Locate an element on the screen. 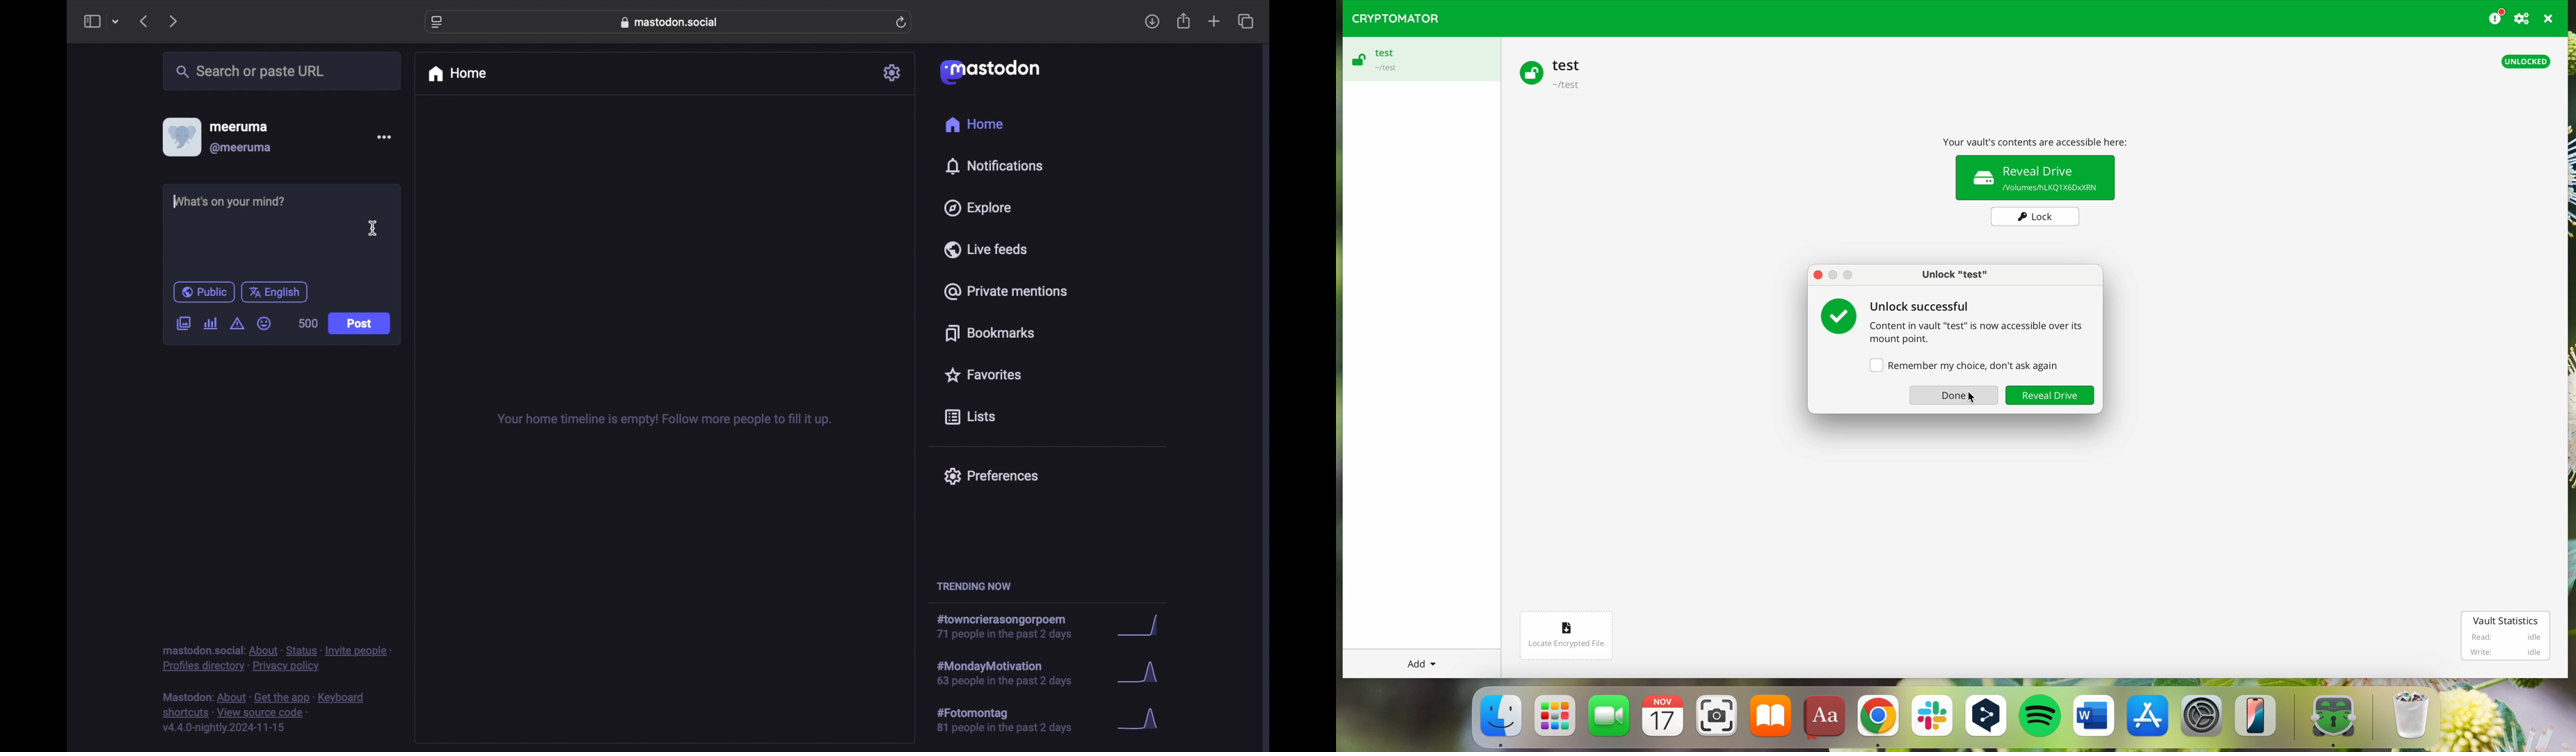  graph is located at coordinates (1143, 720).